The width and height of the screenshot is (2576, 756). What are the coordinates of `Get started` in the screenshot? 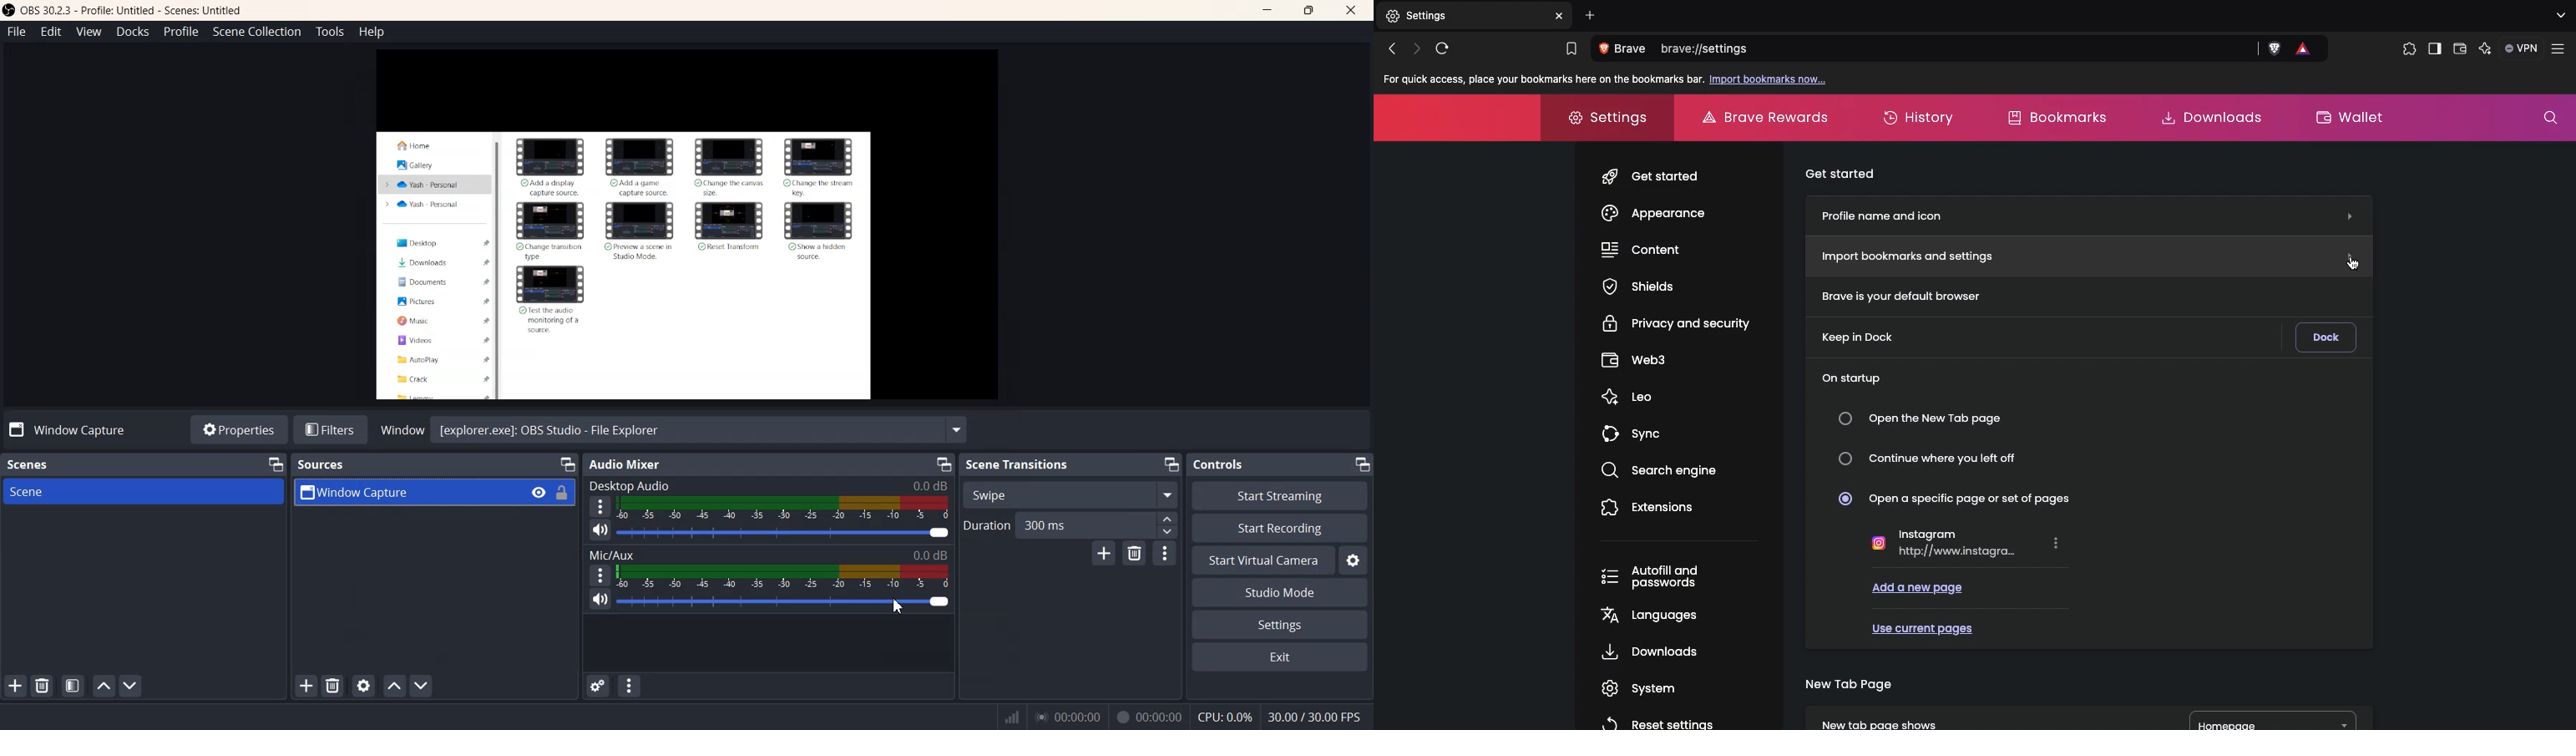 It's located at (1653, 173).